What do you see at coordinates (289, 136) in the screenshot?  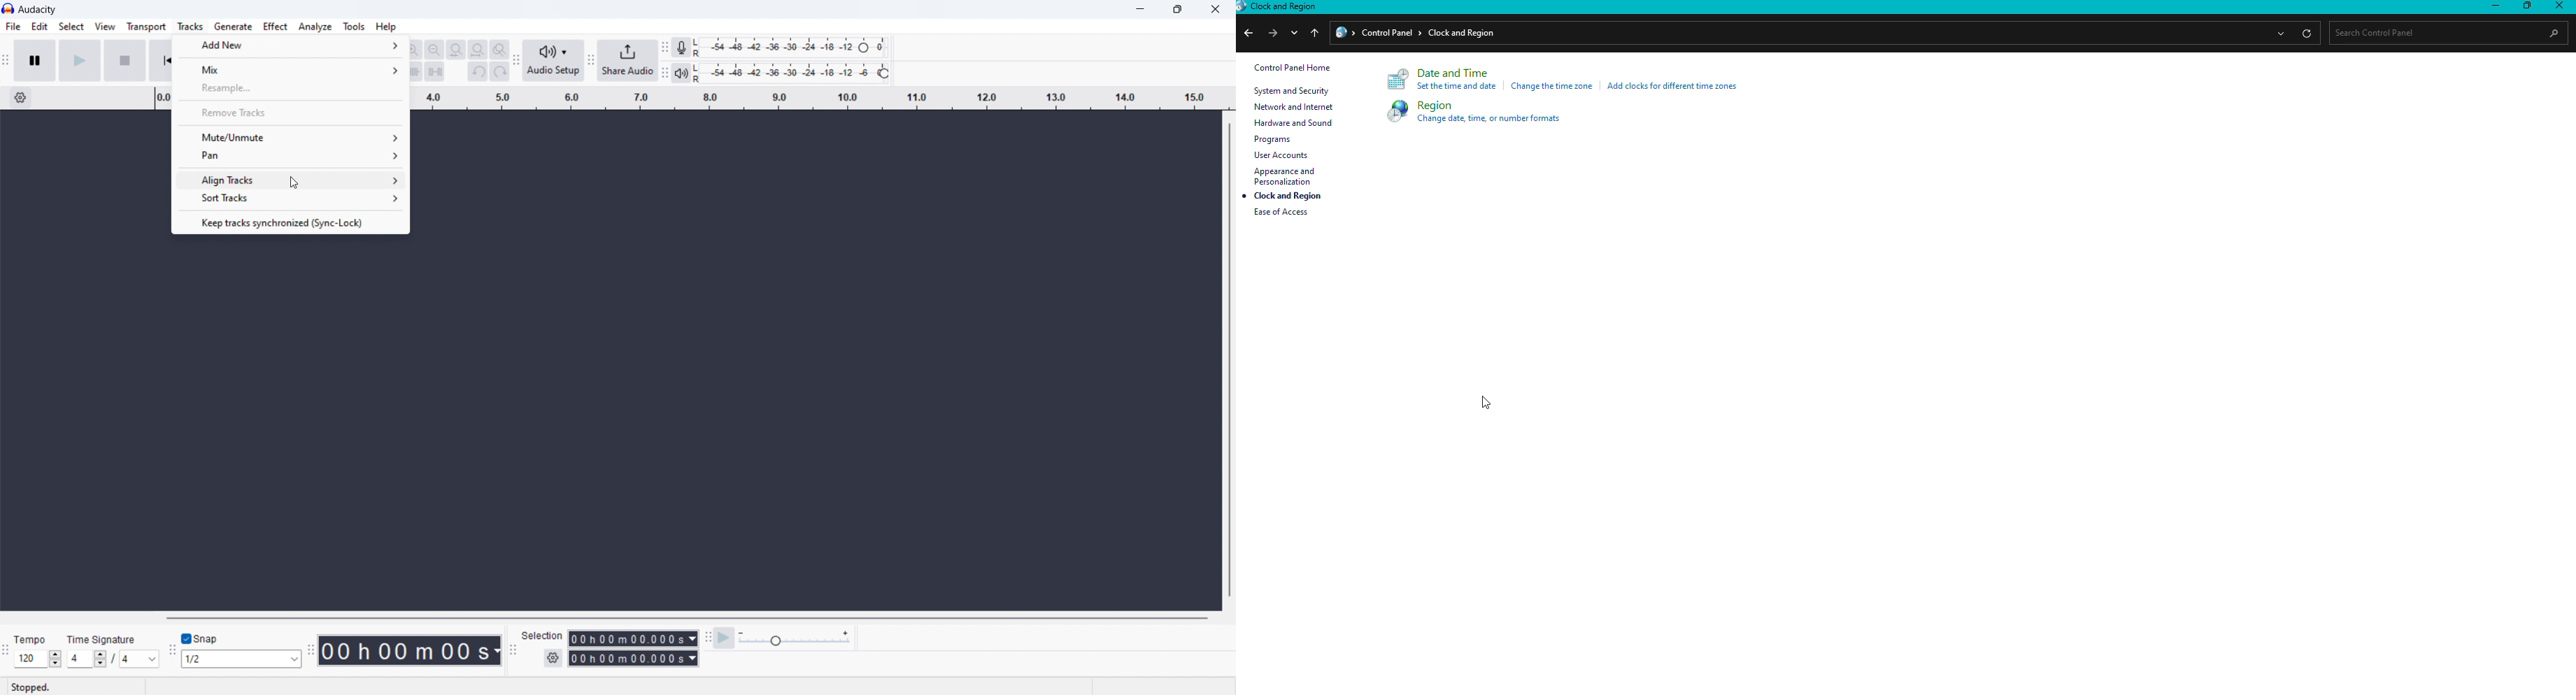 I see `mute/unmute` at bounding box center [289, 136].